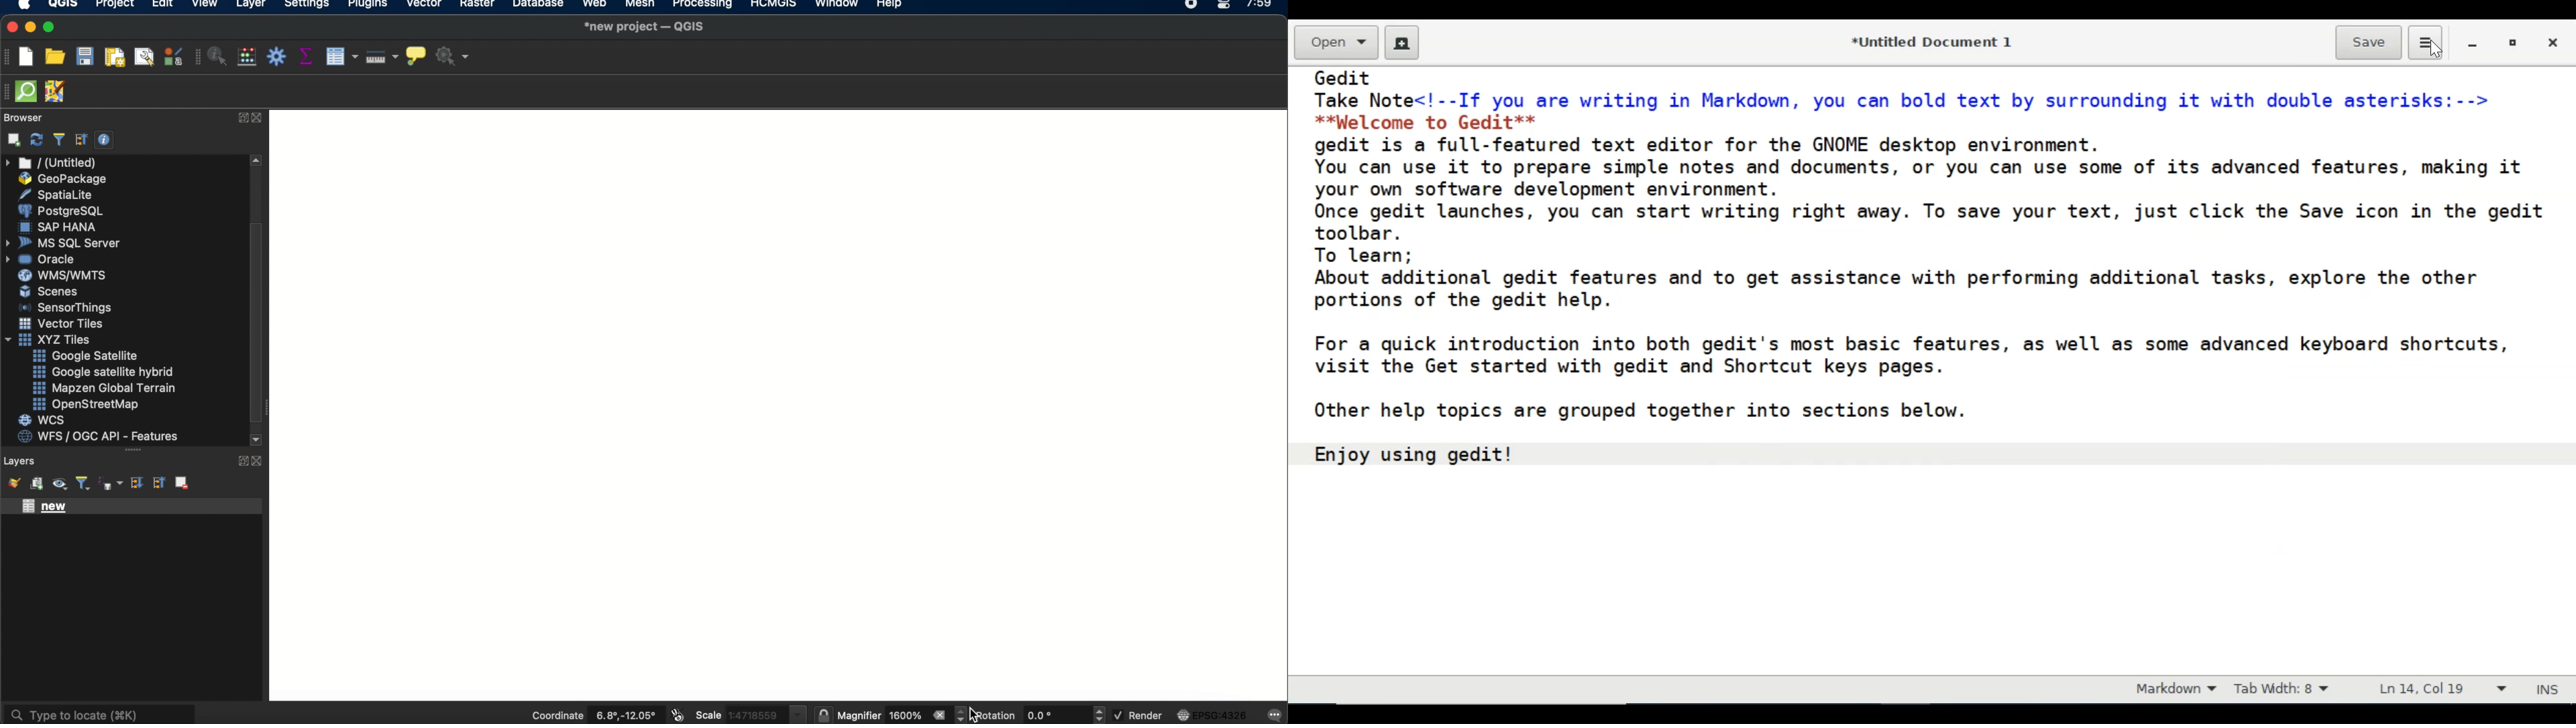 Image resolution: width=2576 pixels, height=728 pixels. I want to click on Type to locate, so click(100, 714).